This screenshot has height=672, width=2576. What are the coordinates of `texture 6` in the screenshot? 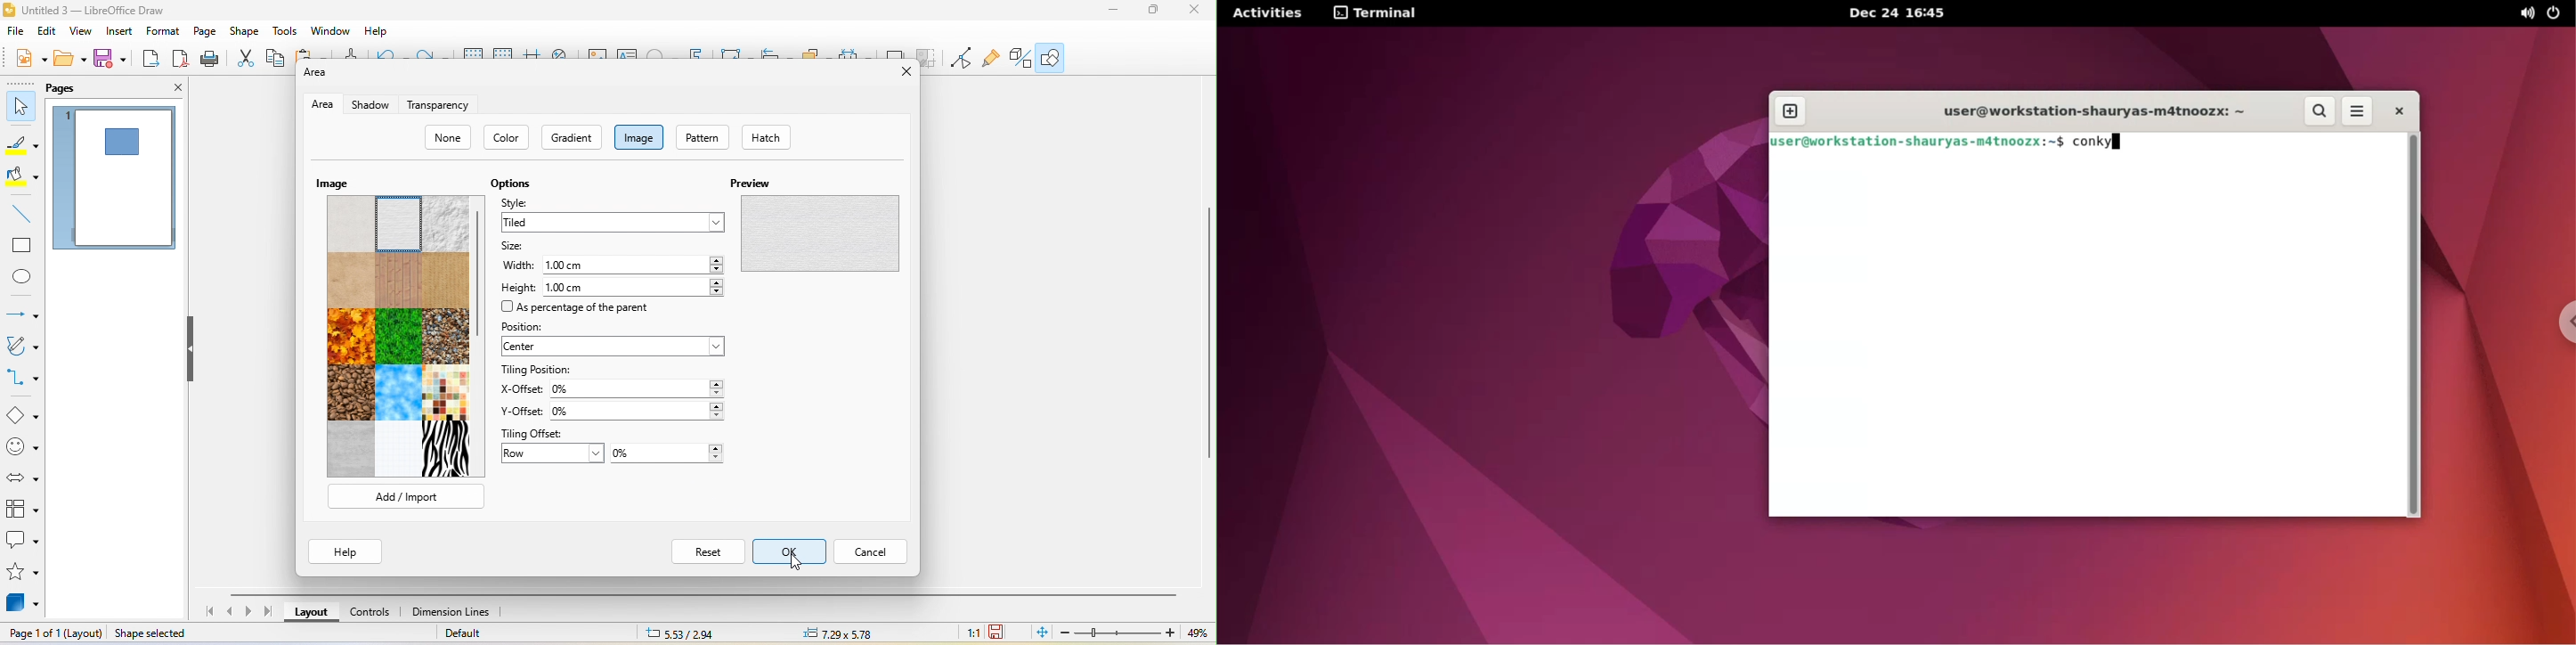 It's located at (446, 279).